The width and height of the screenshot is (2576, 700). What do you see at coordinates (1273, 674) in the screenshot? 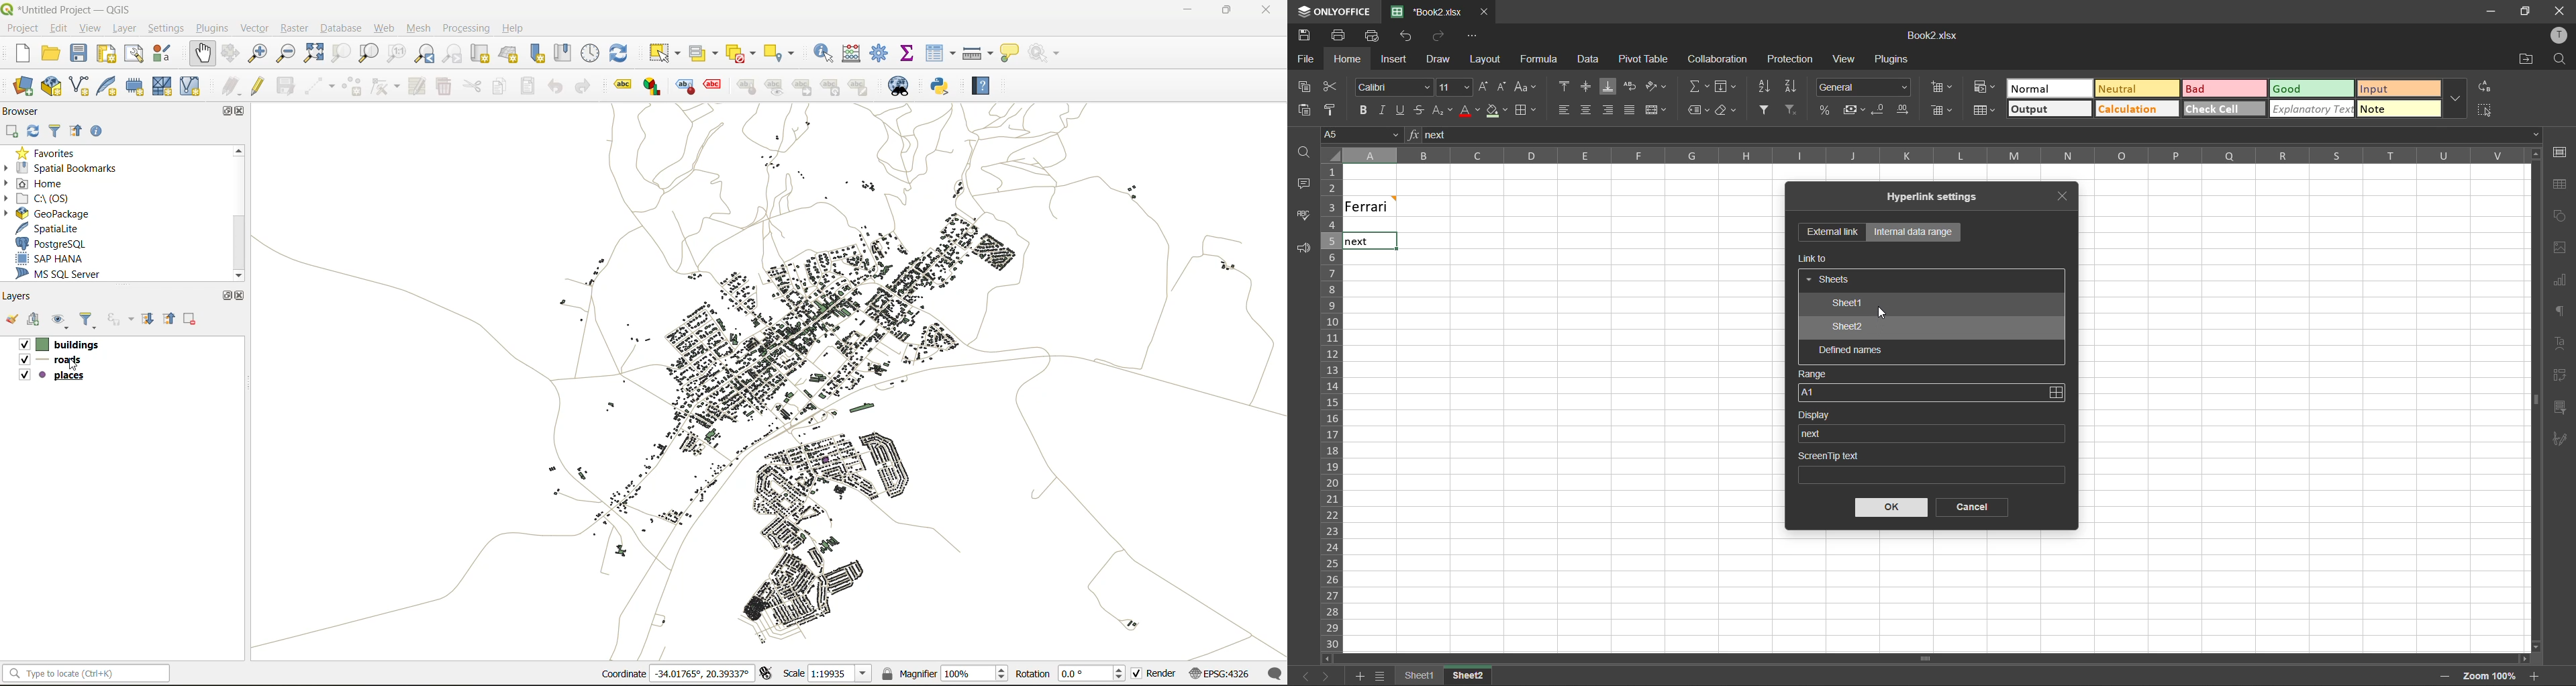
I see `log messages` at bounding box center [1273, 674].